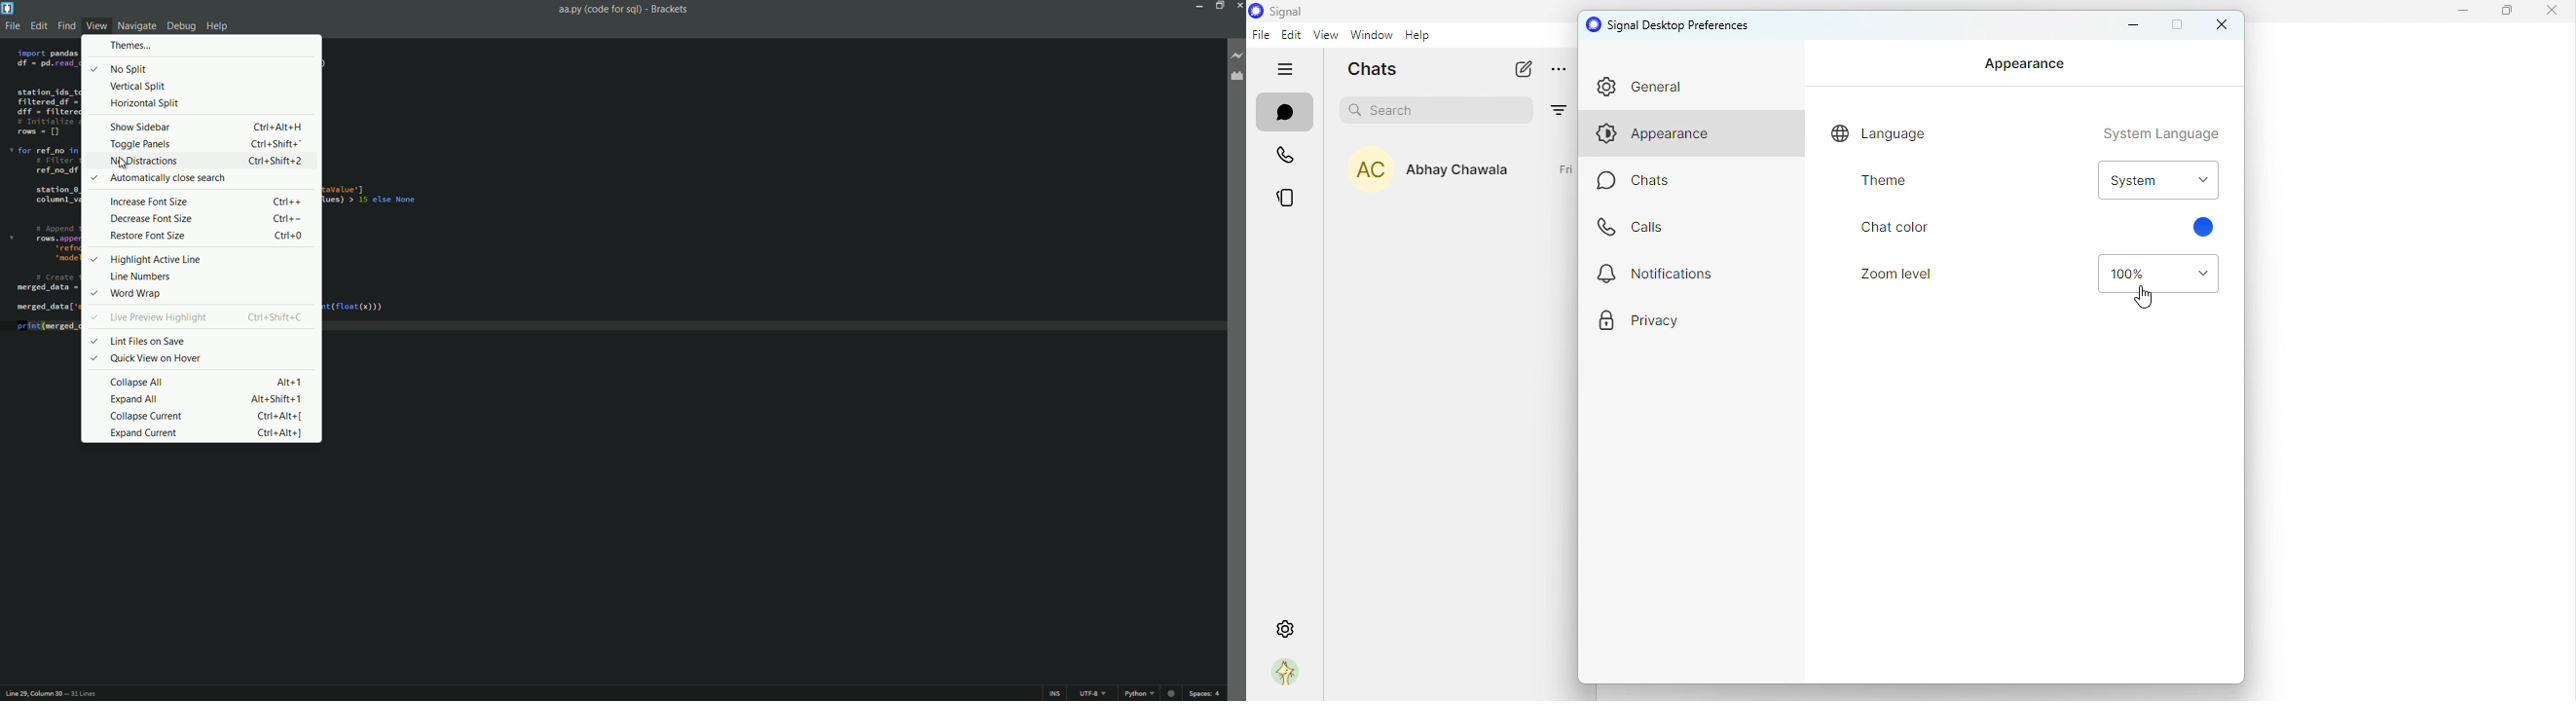 The image size is (2576, 728). What do you see at coordinates (96, 25) in the screenshot?
I see `view menu` at bounding box center [96, 25].